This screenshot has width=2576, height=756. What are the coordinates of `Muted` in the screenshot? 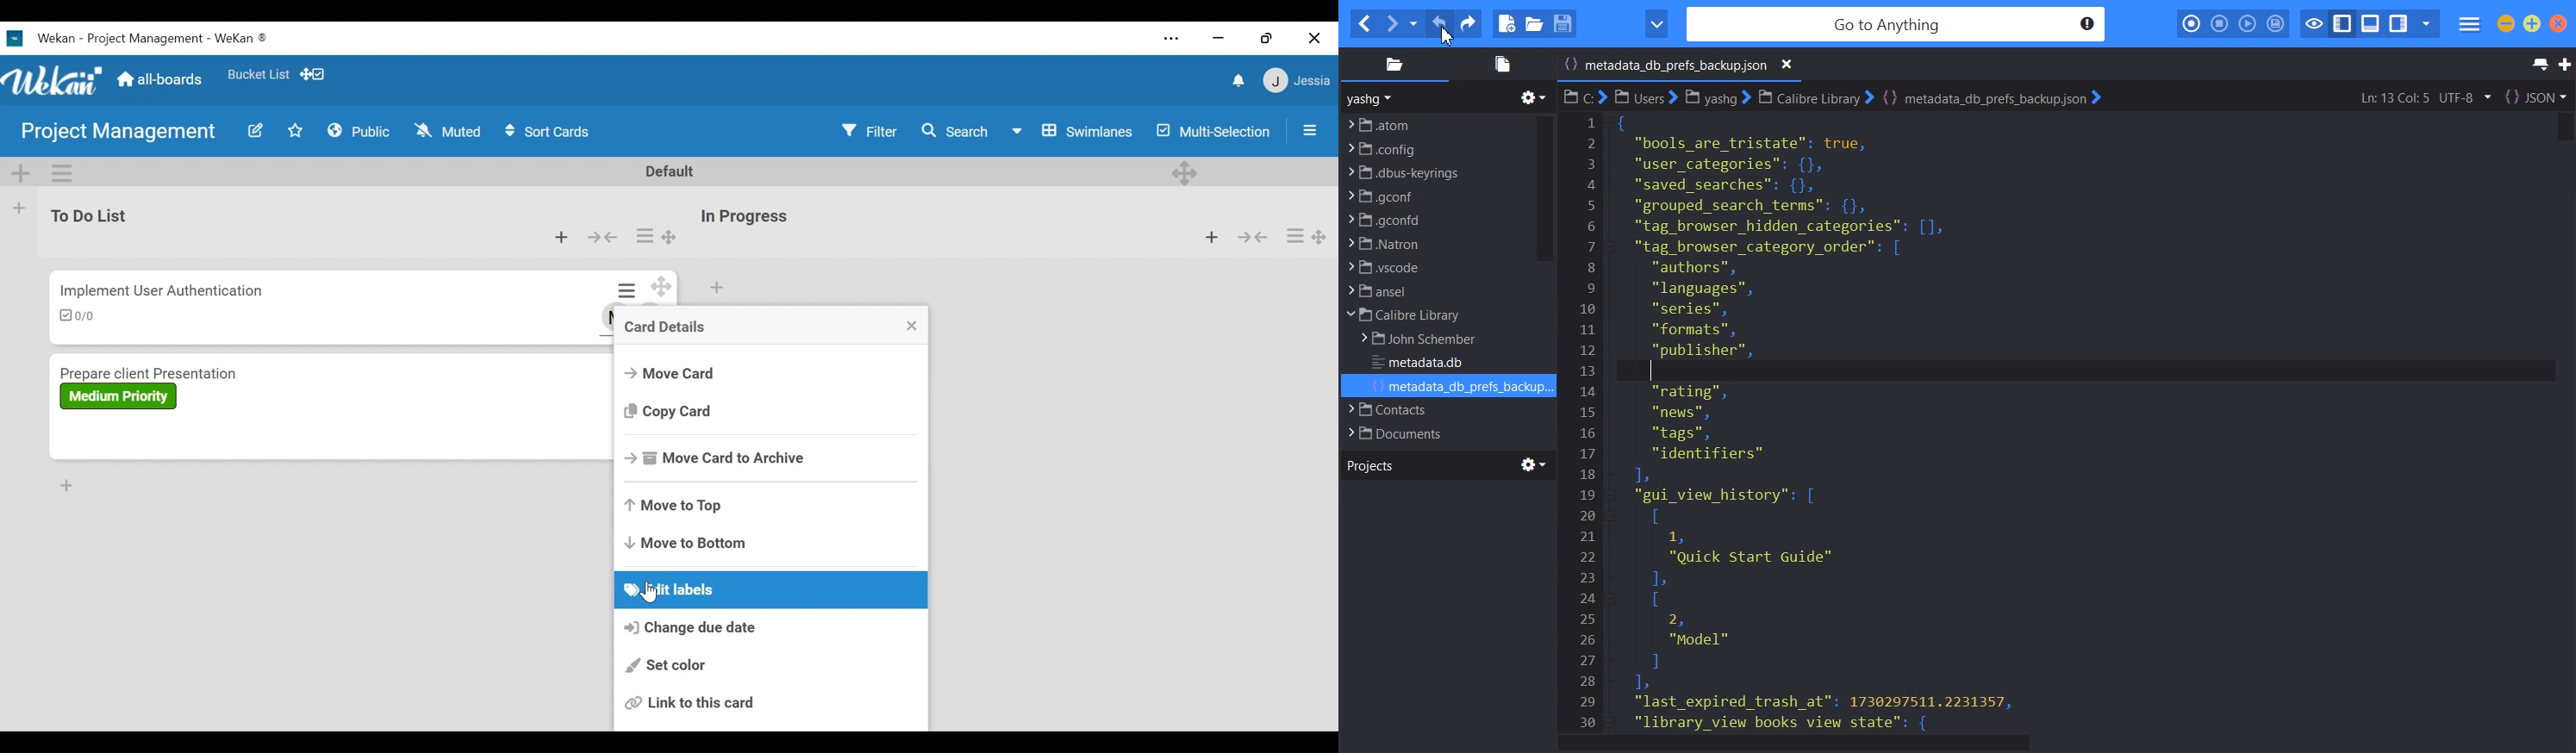 It's located at (447, 130).